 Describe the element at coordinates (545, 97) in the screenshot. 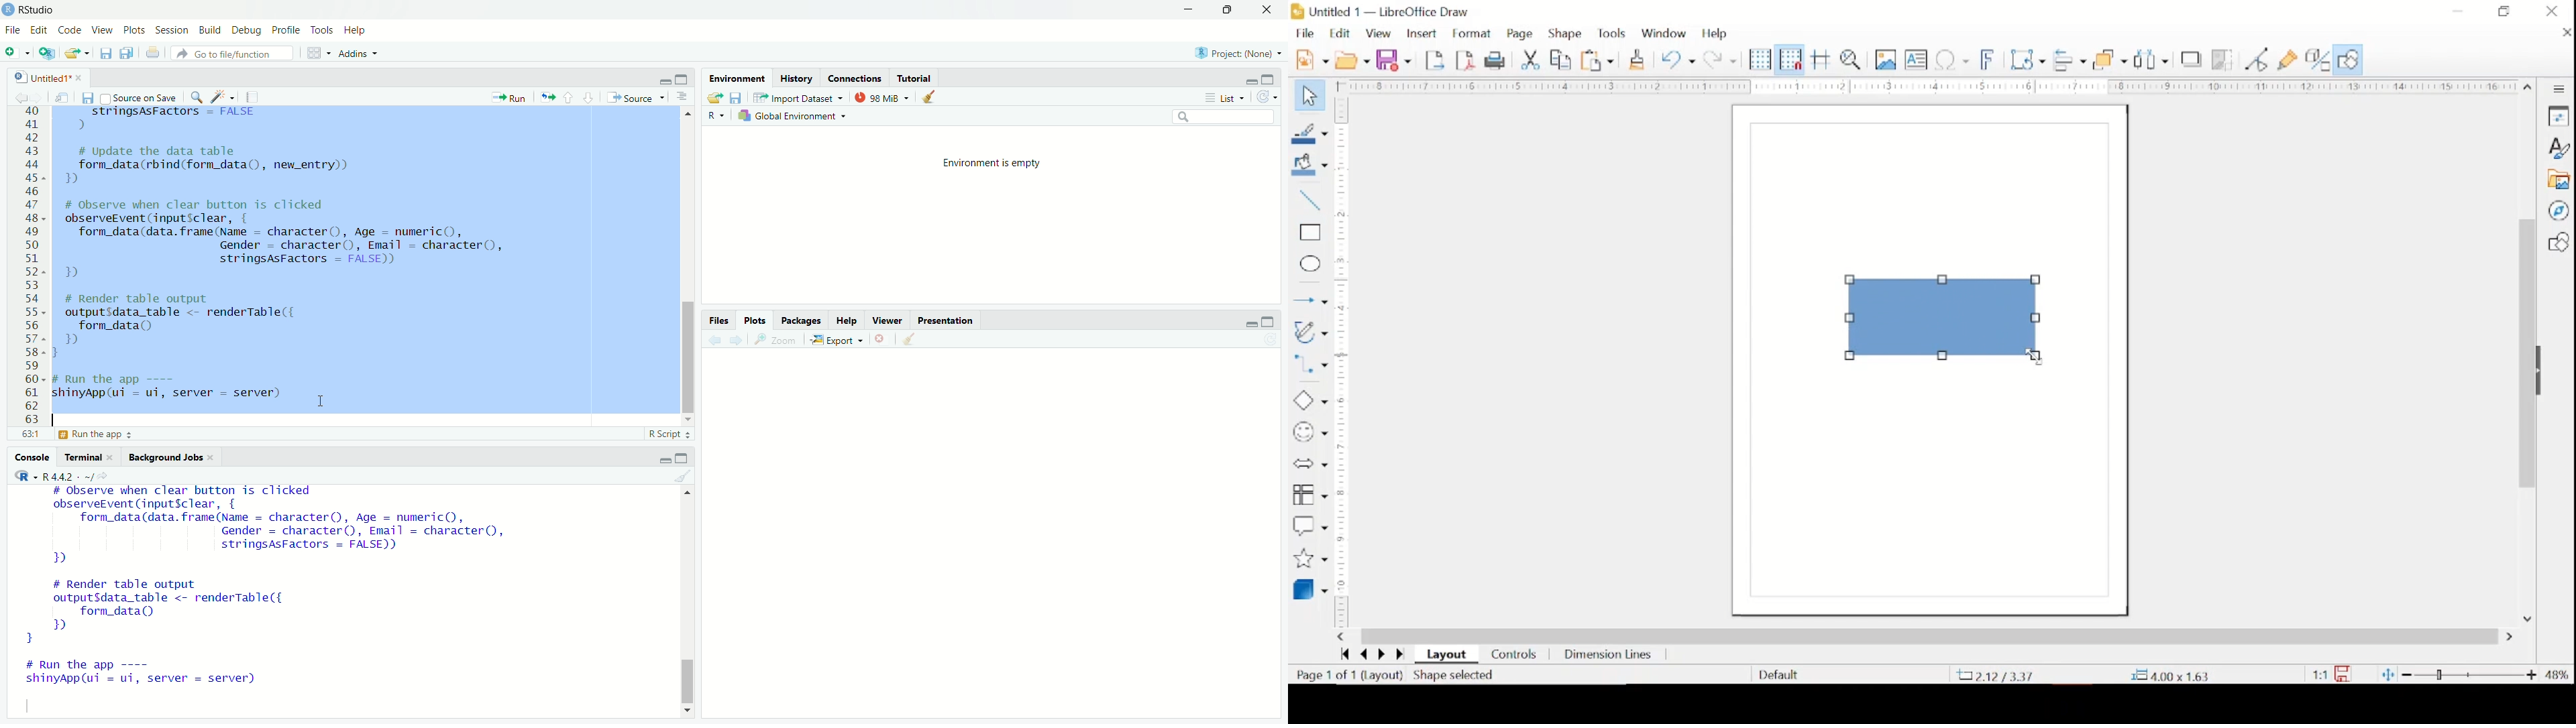

I see `re-run the previous code region` at that location.